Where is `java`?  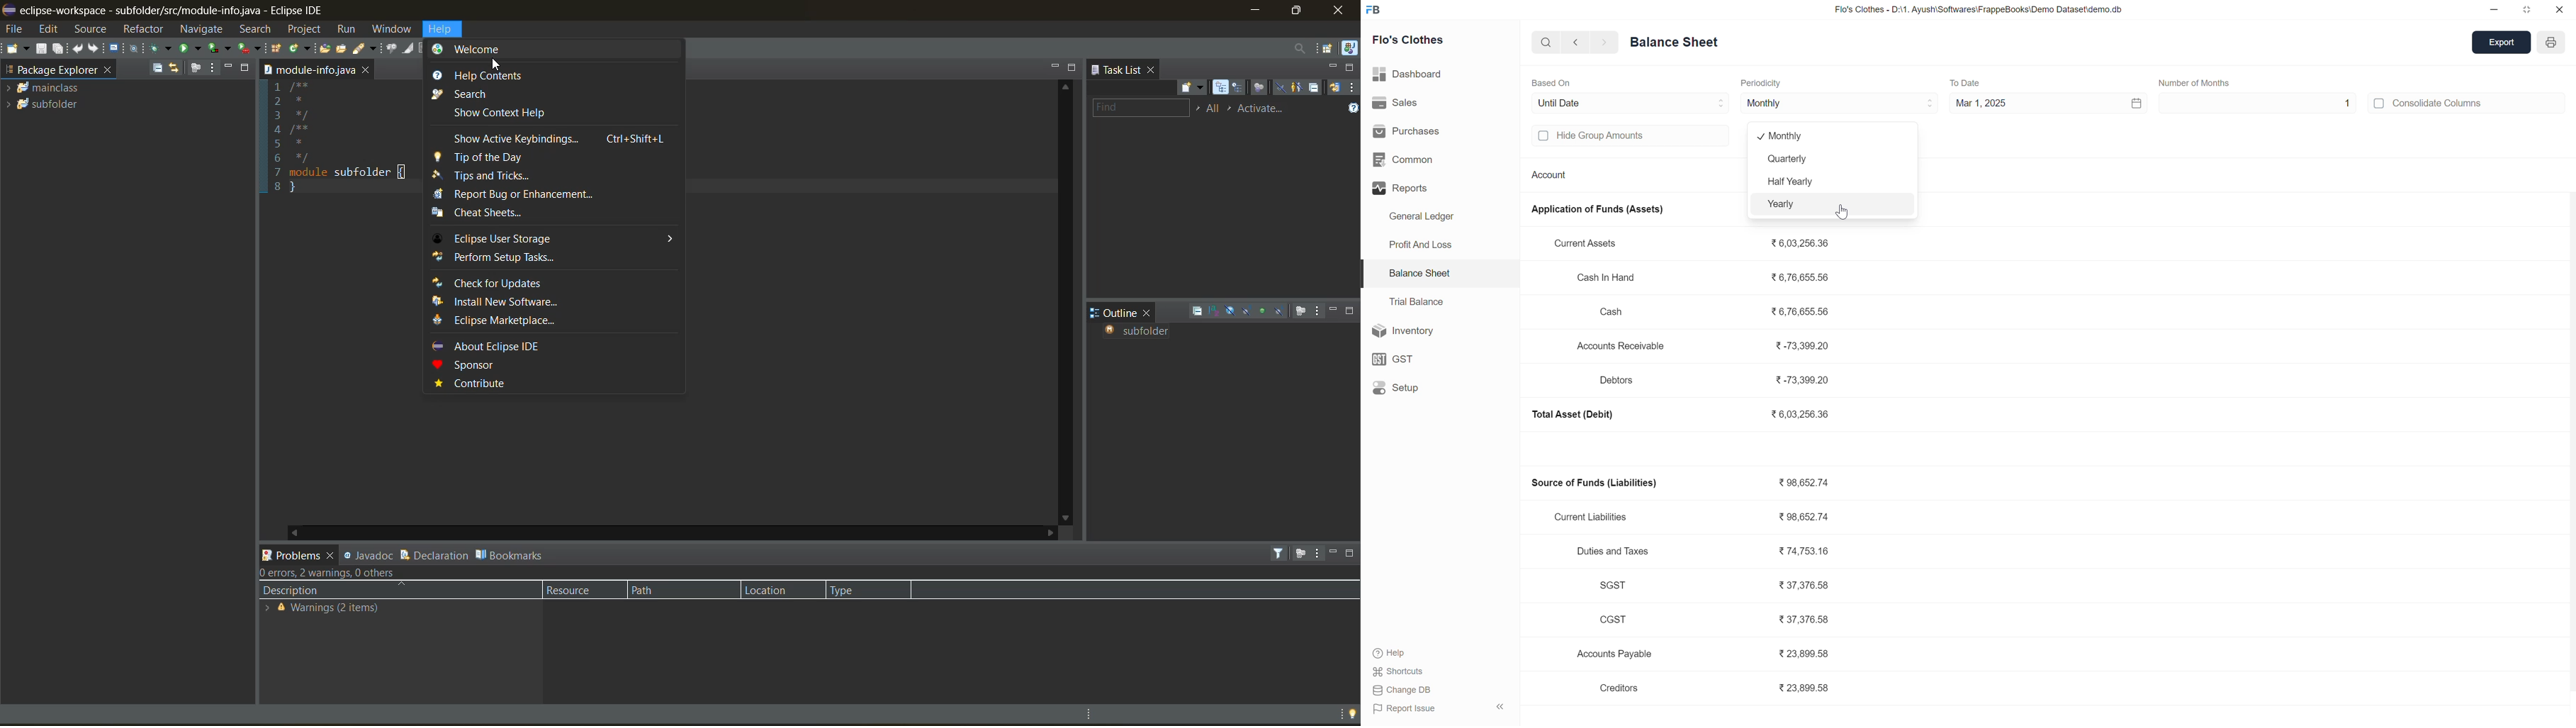 java is located at coordinates (1349, 48).